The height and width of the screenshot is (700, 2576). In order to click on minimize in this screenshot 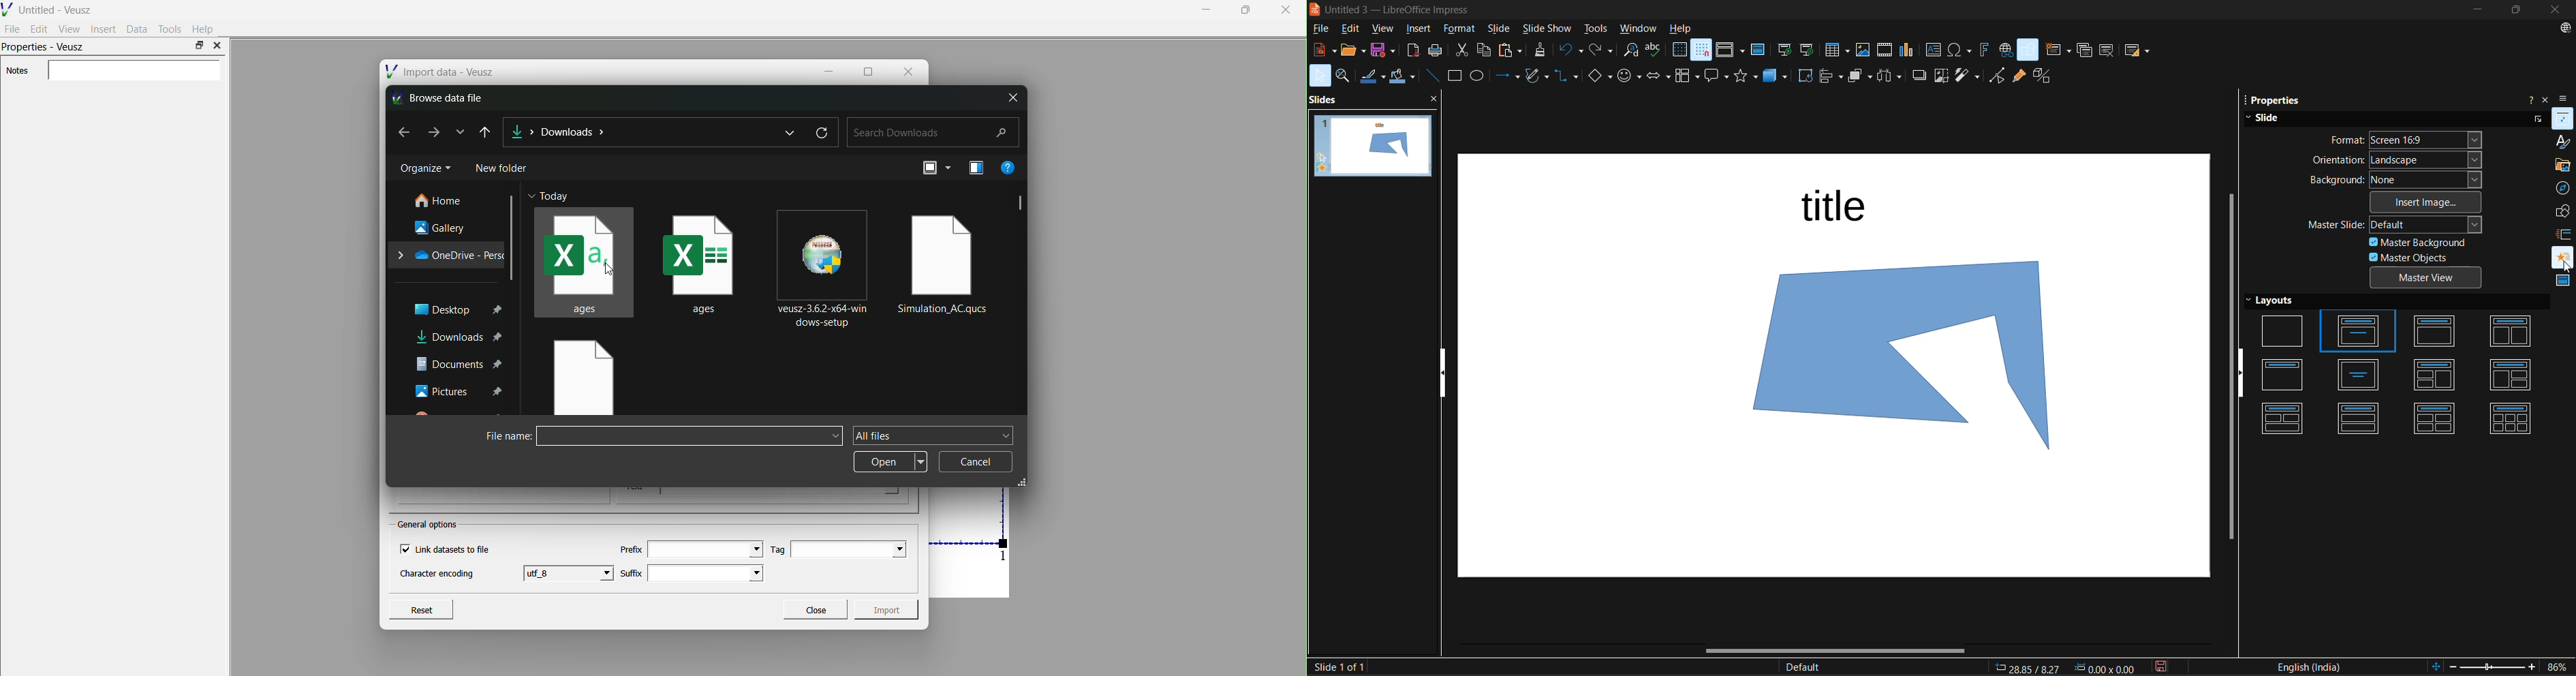, I will do `click(2475, 11)`.